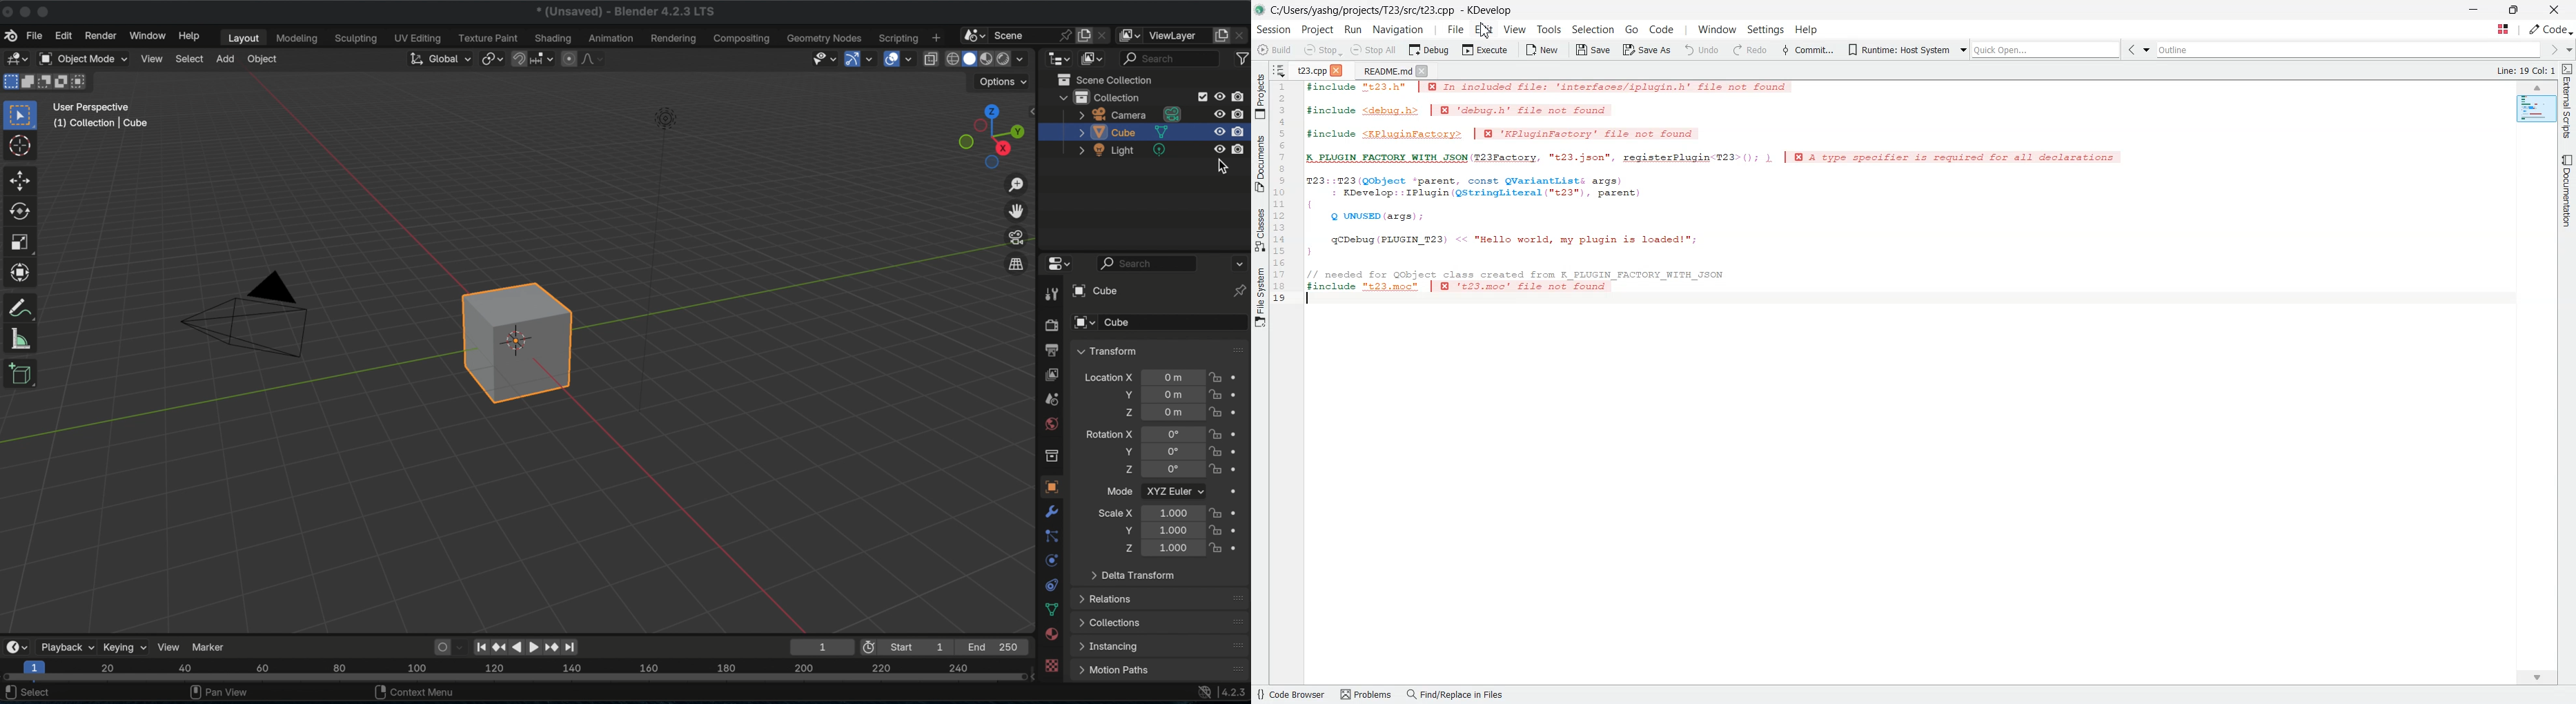 The height and width of the screenshot is (728, 2576). I want to click on view layer, so click(1179, 35).